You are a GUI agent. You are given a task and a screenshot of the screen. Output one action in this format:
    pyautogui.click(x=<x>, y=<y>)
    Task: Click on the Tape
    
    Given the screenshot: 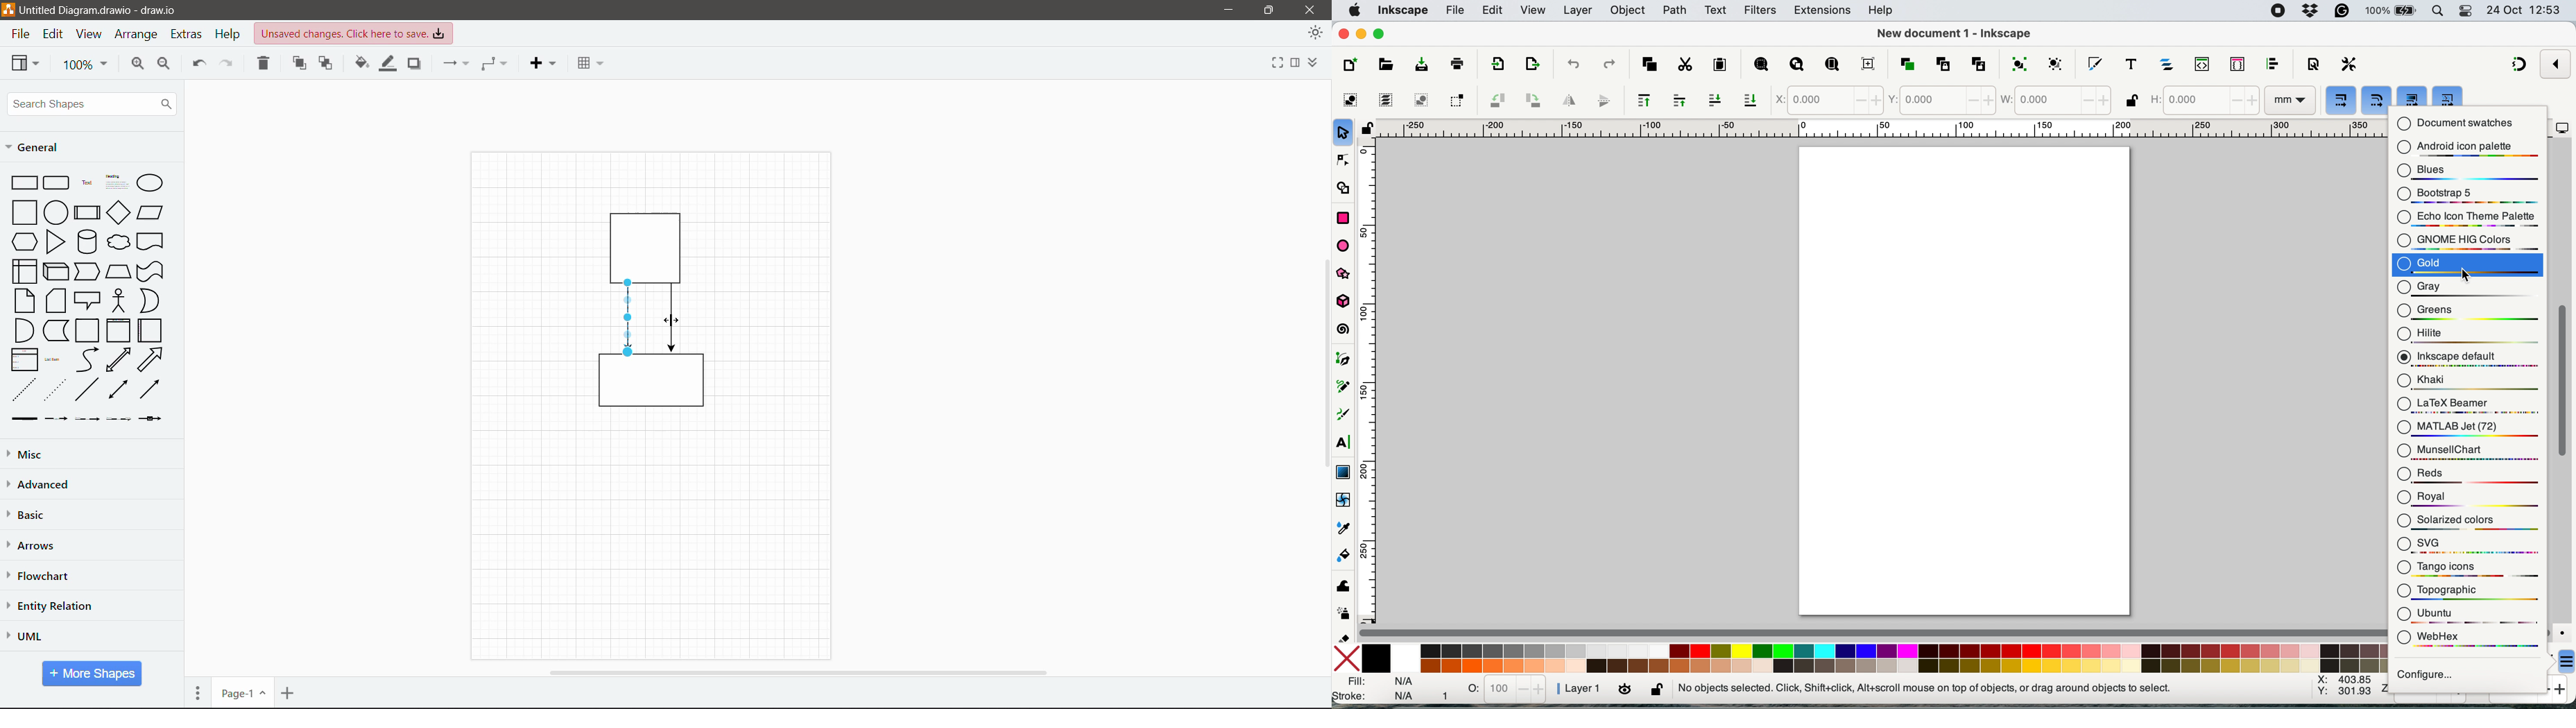 What is the action you would take?
    pyautogui.click(x=152, y=271)
    